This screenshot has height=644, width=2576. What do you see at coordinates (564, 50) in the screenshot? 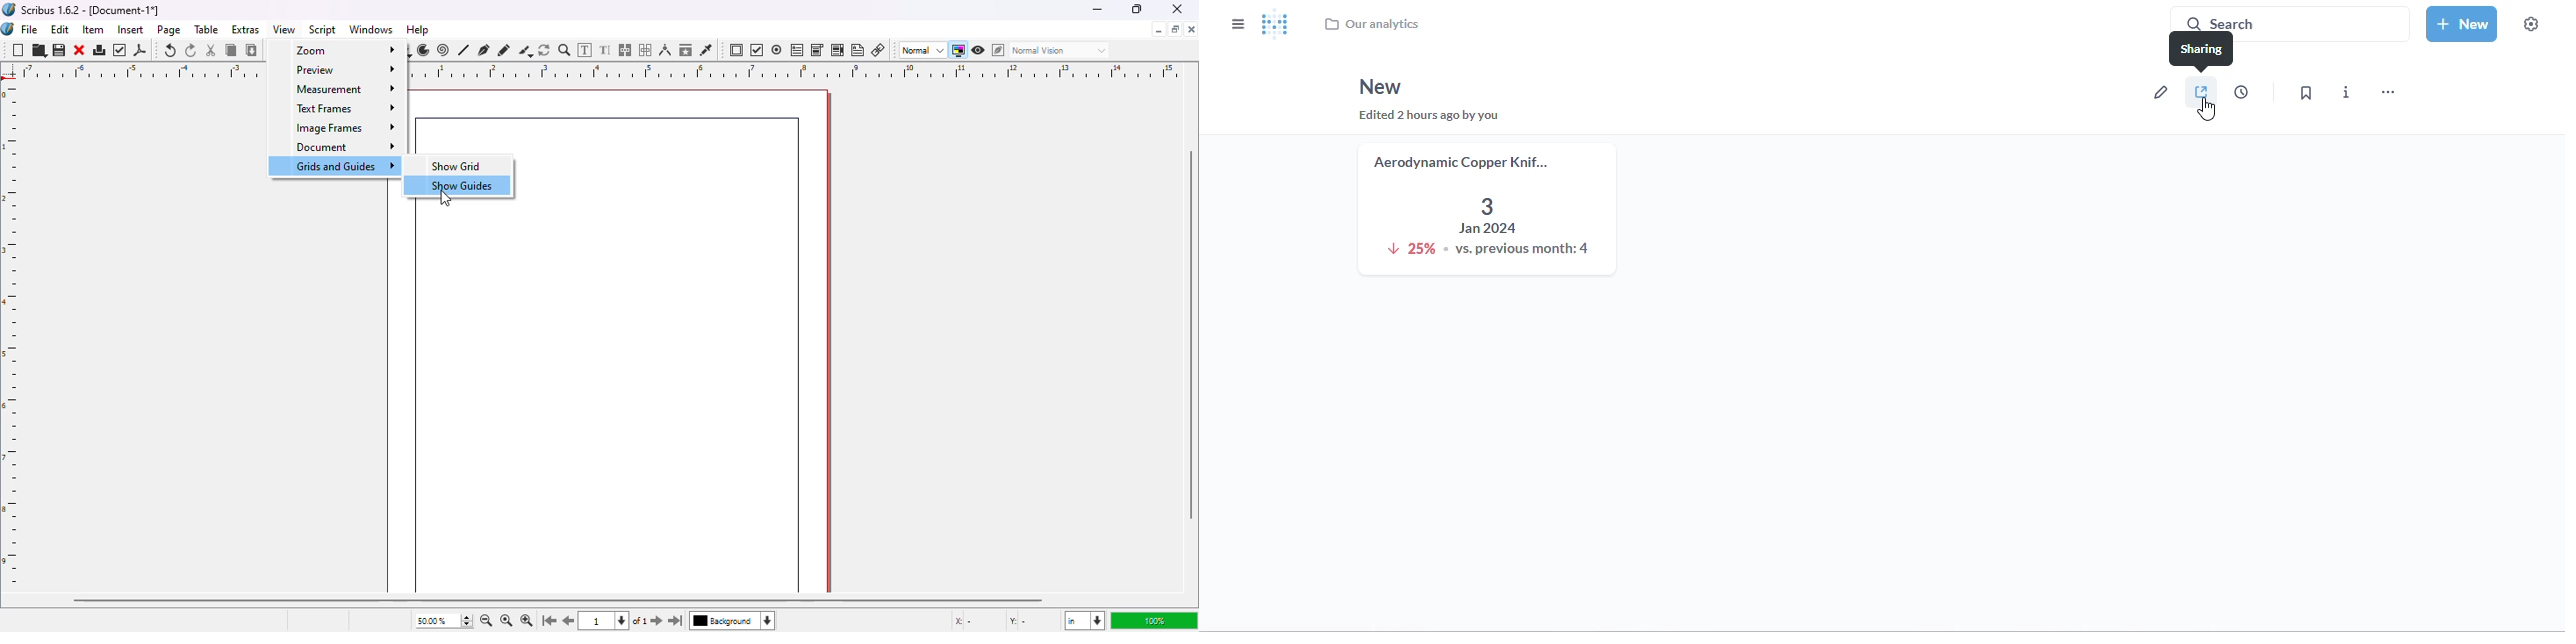
I see `zoom in or out` at bounding box center [564, 50].